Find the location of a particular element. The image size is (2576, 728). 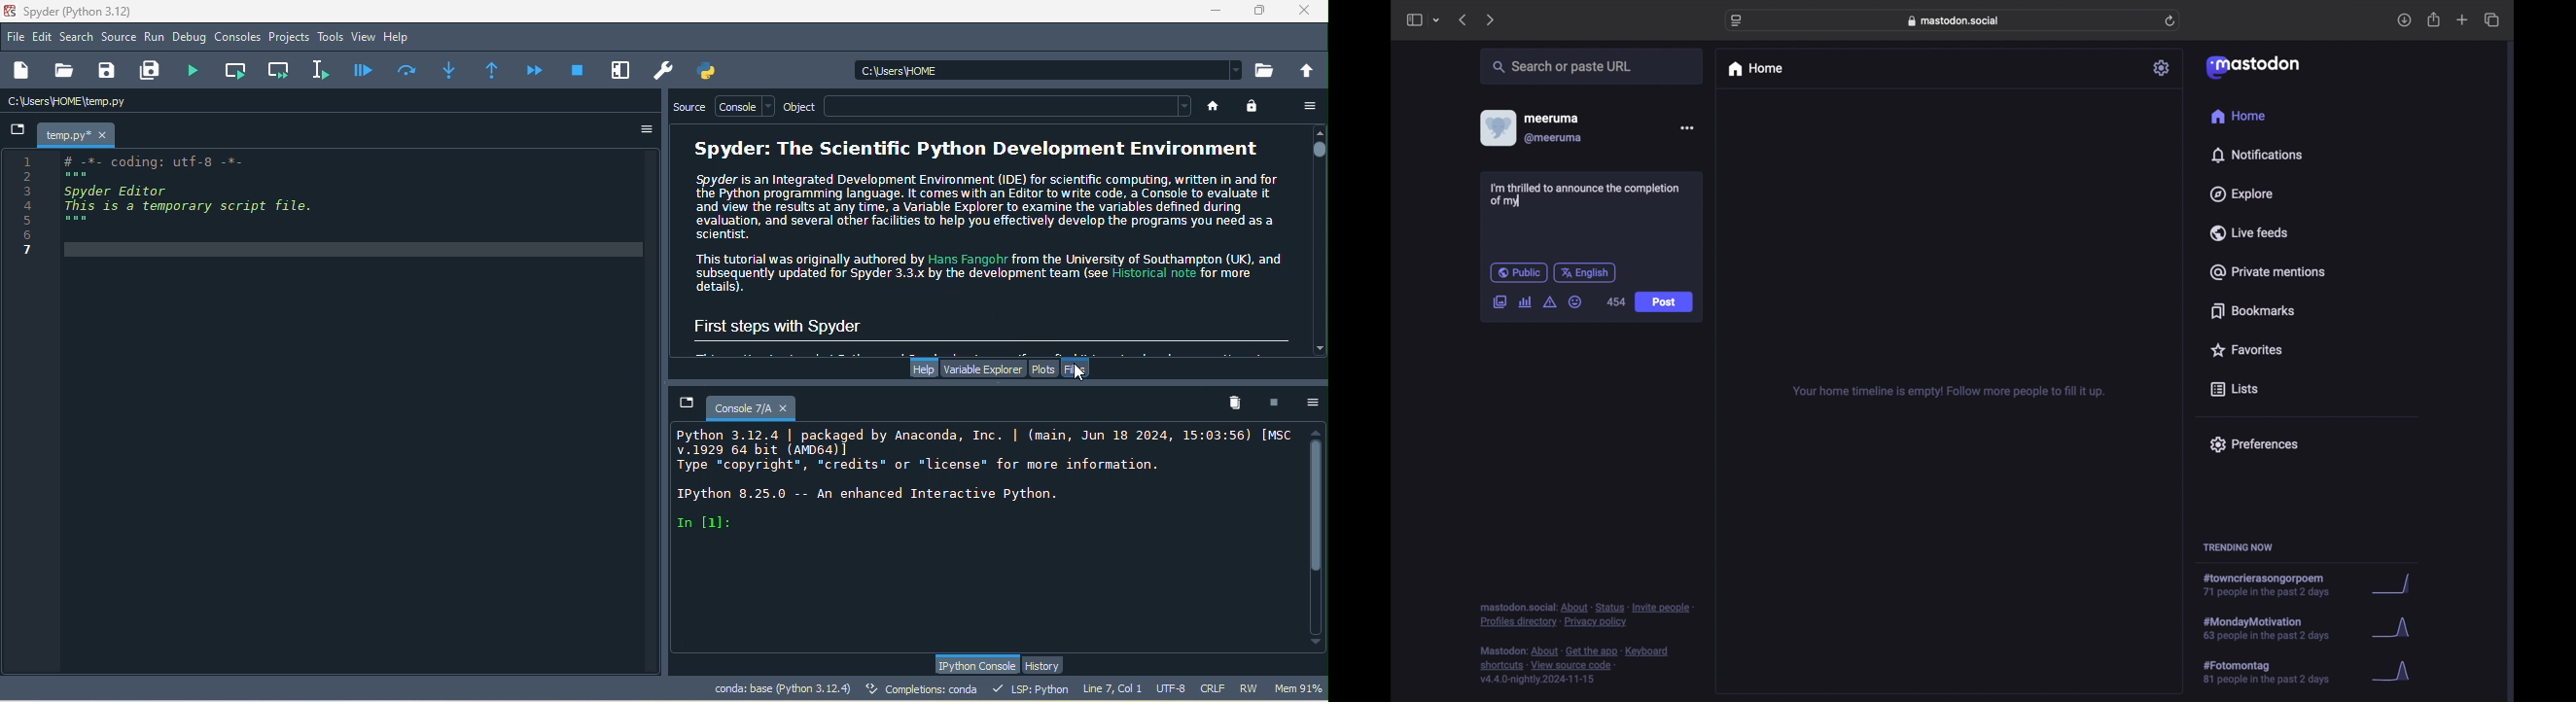

current line is located at coordinates (324, 69).